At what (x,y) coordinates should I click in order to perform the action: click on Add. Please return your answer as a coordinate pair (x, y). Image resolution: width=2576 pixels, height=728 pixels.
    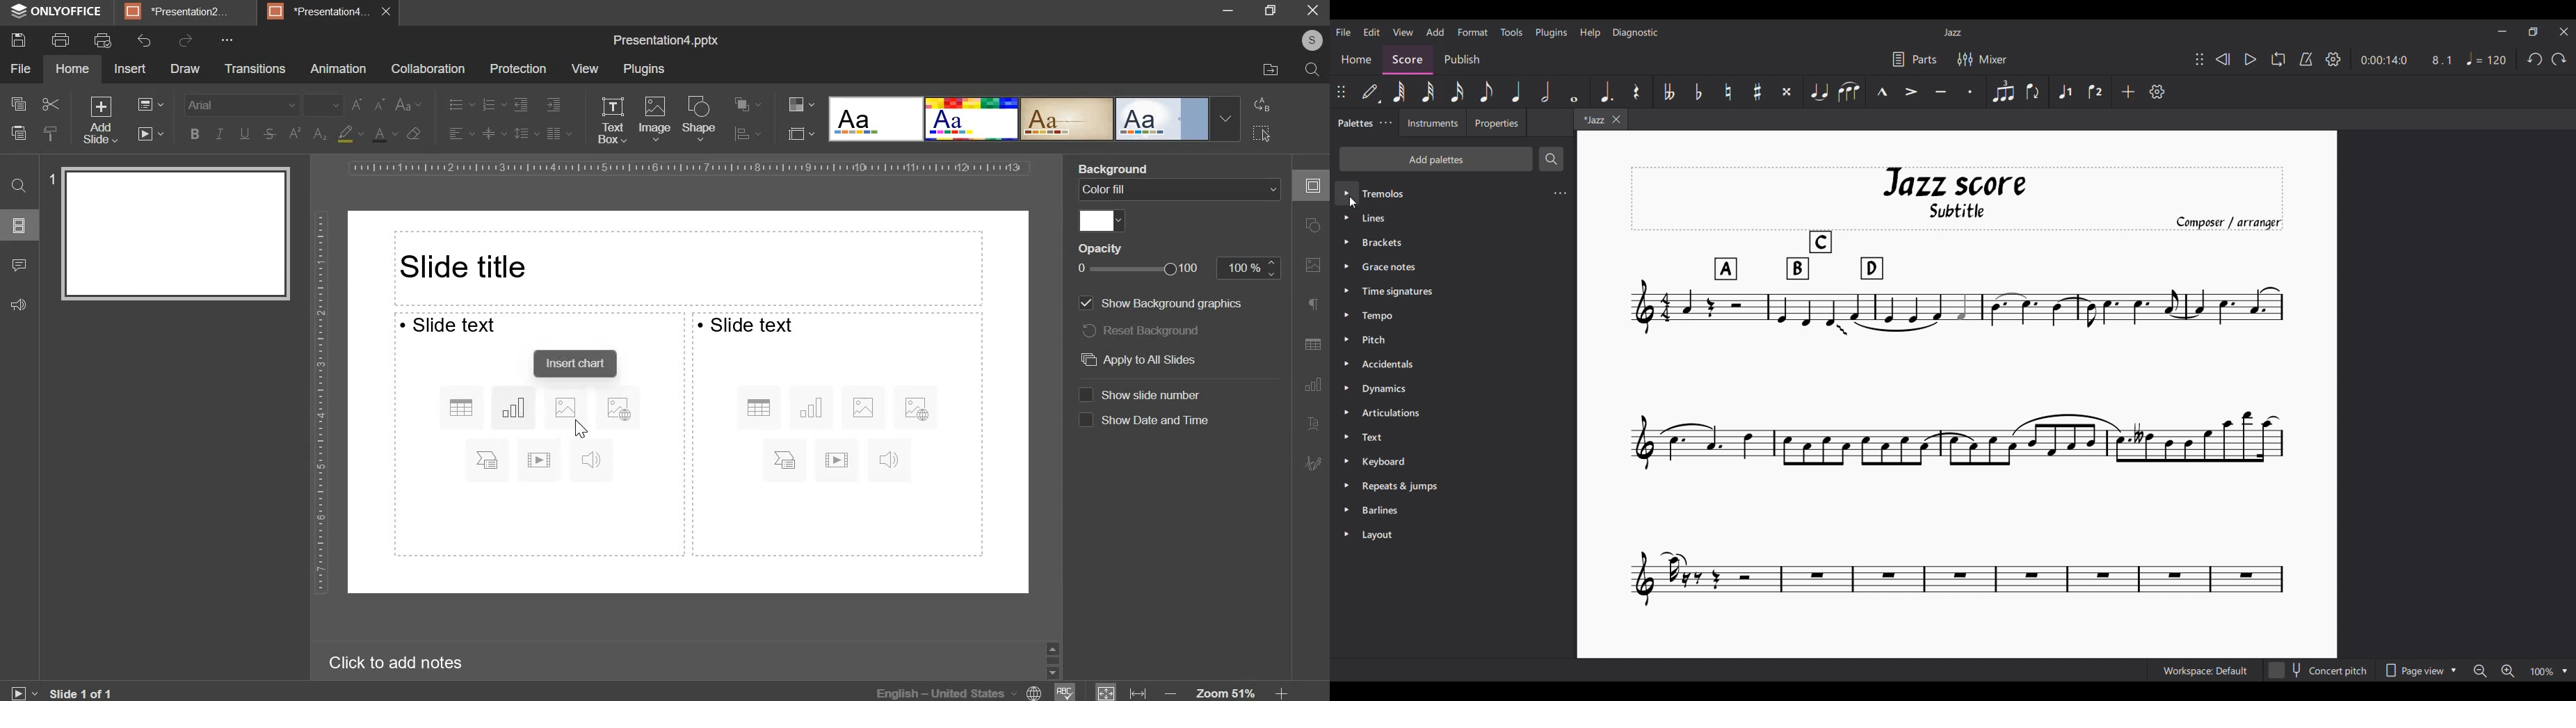
    Looking at the image, I should click on (1436, 32).